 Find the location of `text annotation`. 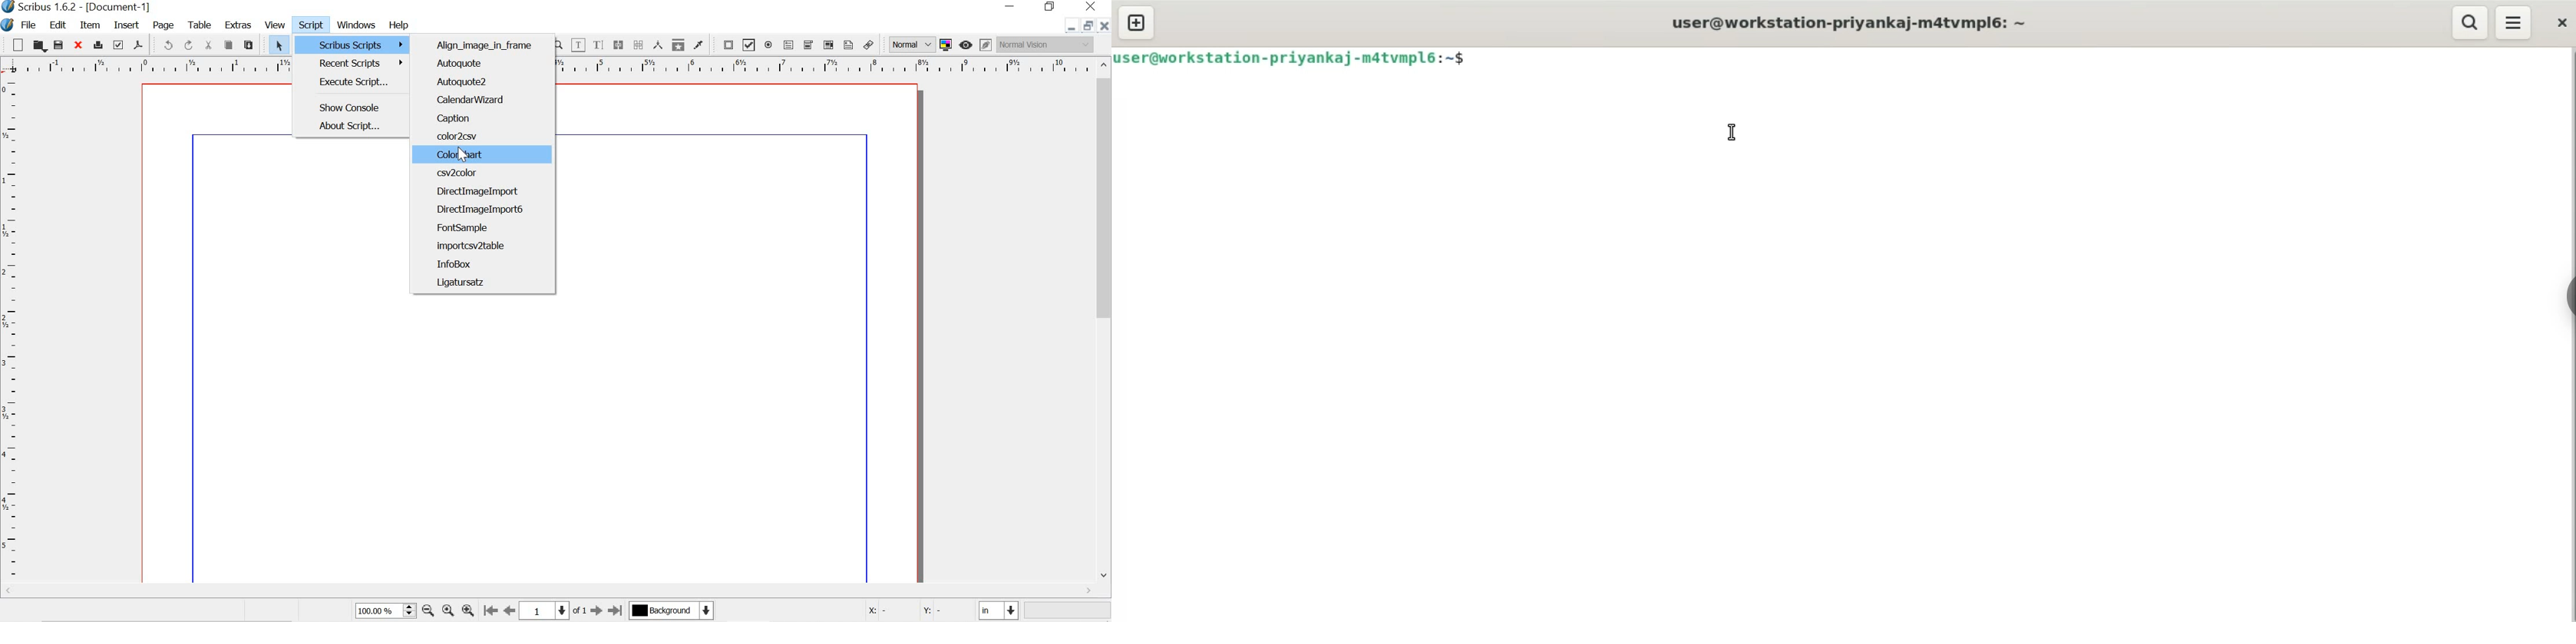

text annotation is located at coordinates (849, 45).